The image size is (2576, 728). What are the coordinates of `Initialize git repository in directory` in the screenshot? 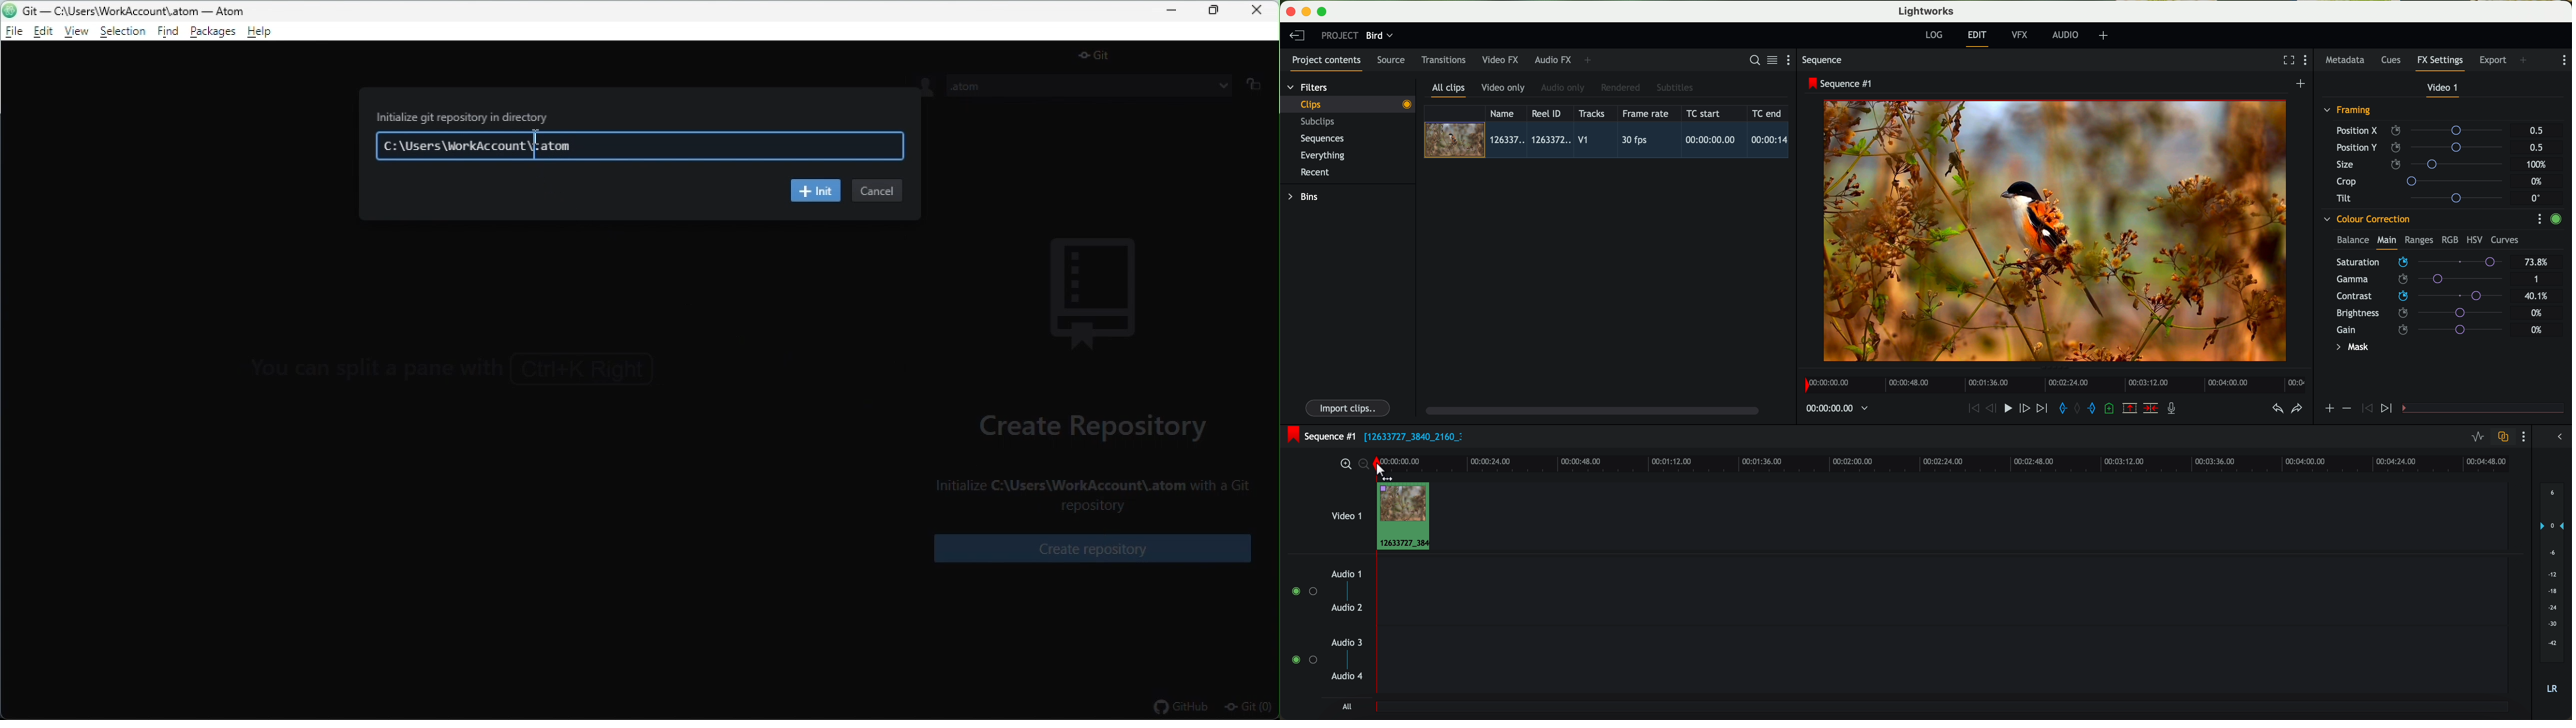 It's located at (463, 113).